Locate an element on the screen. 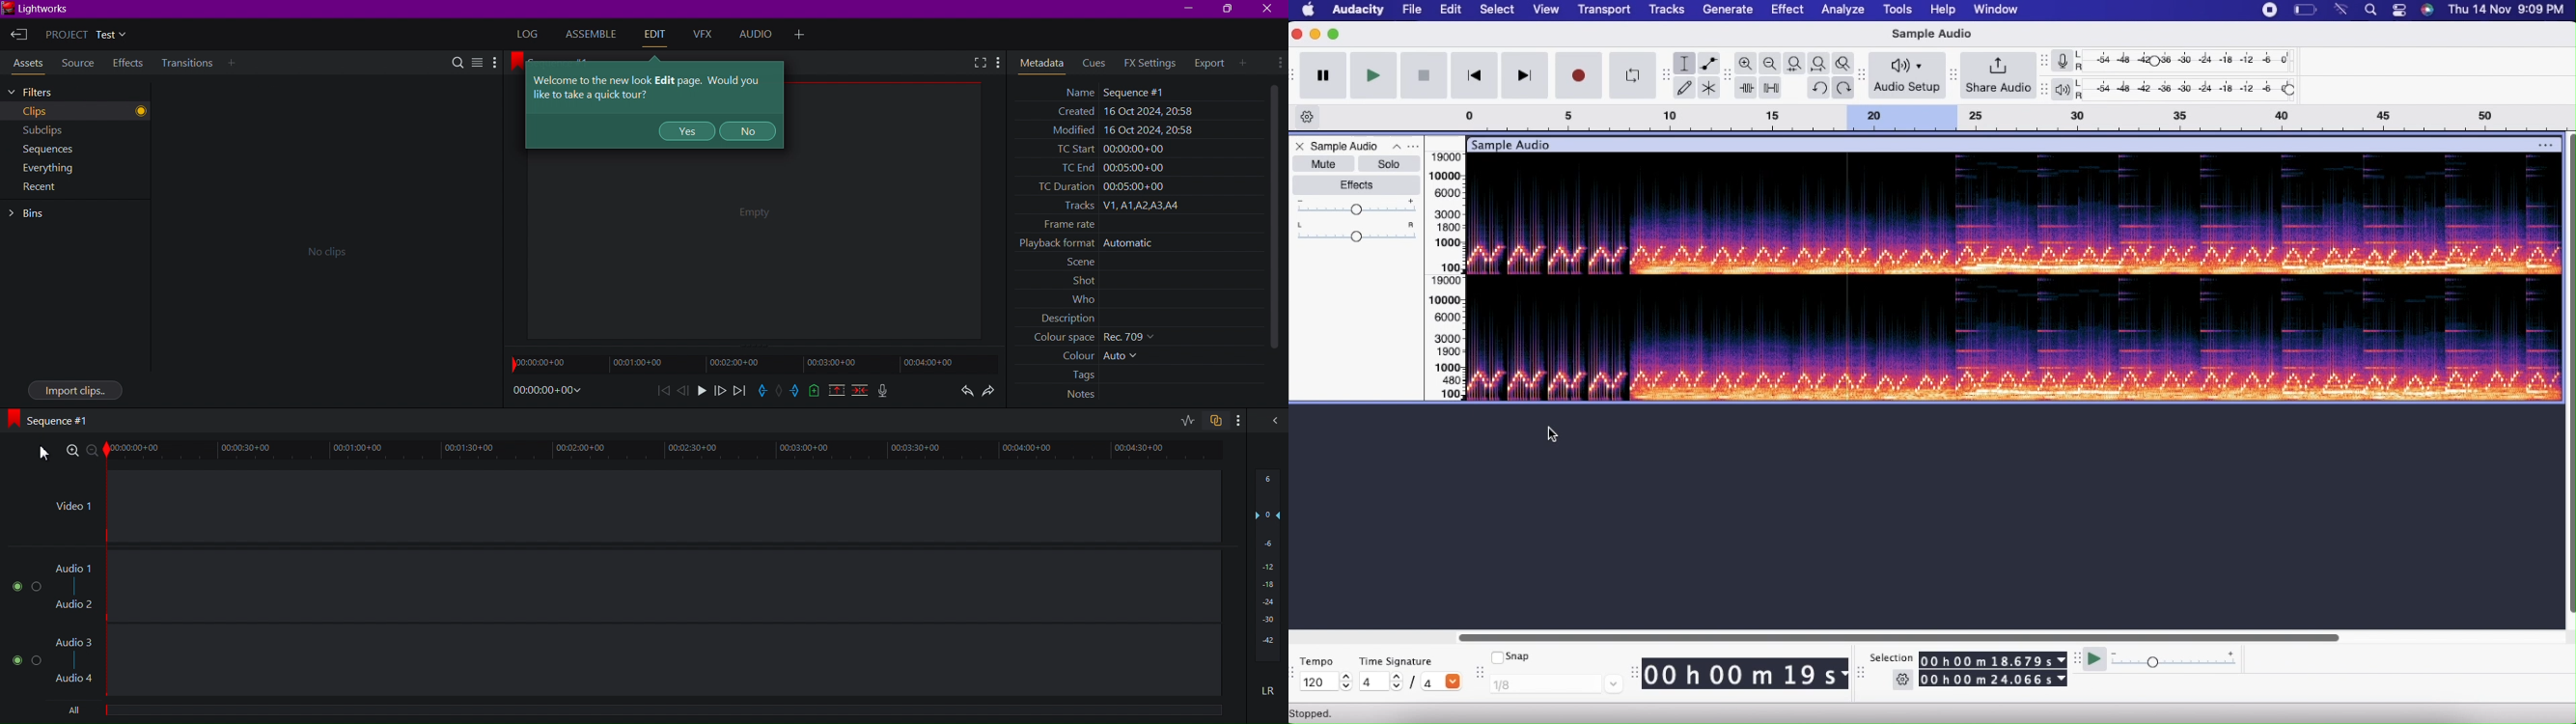 The height and width of the screenshot is (728, 2576). 00 h 00 m 19 s is located at coordinates (1745, 673).